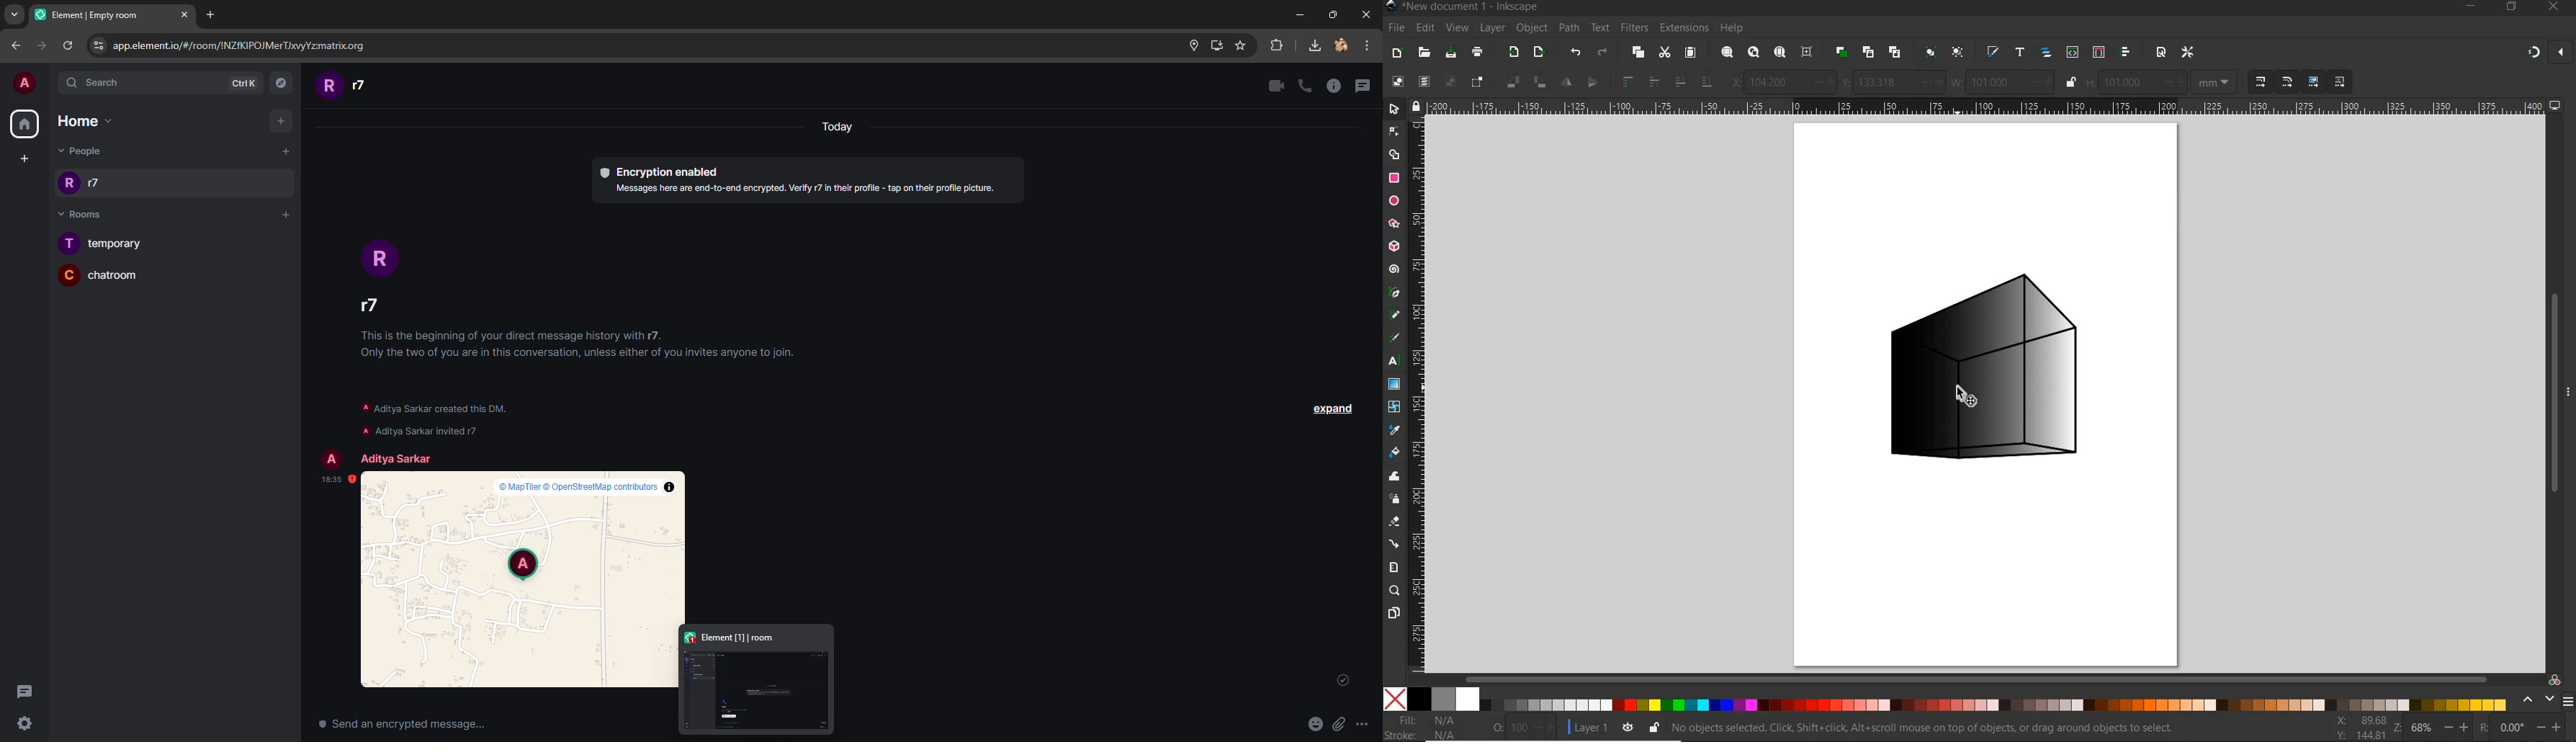 Image resolution: width=2576 pixels, height=756 pixels. What do you see at coordinates (2563, 53) in the screenshot?
I see `close` at bounding box center [2563, 53].